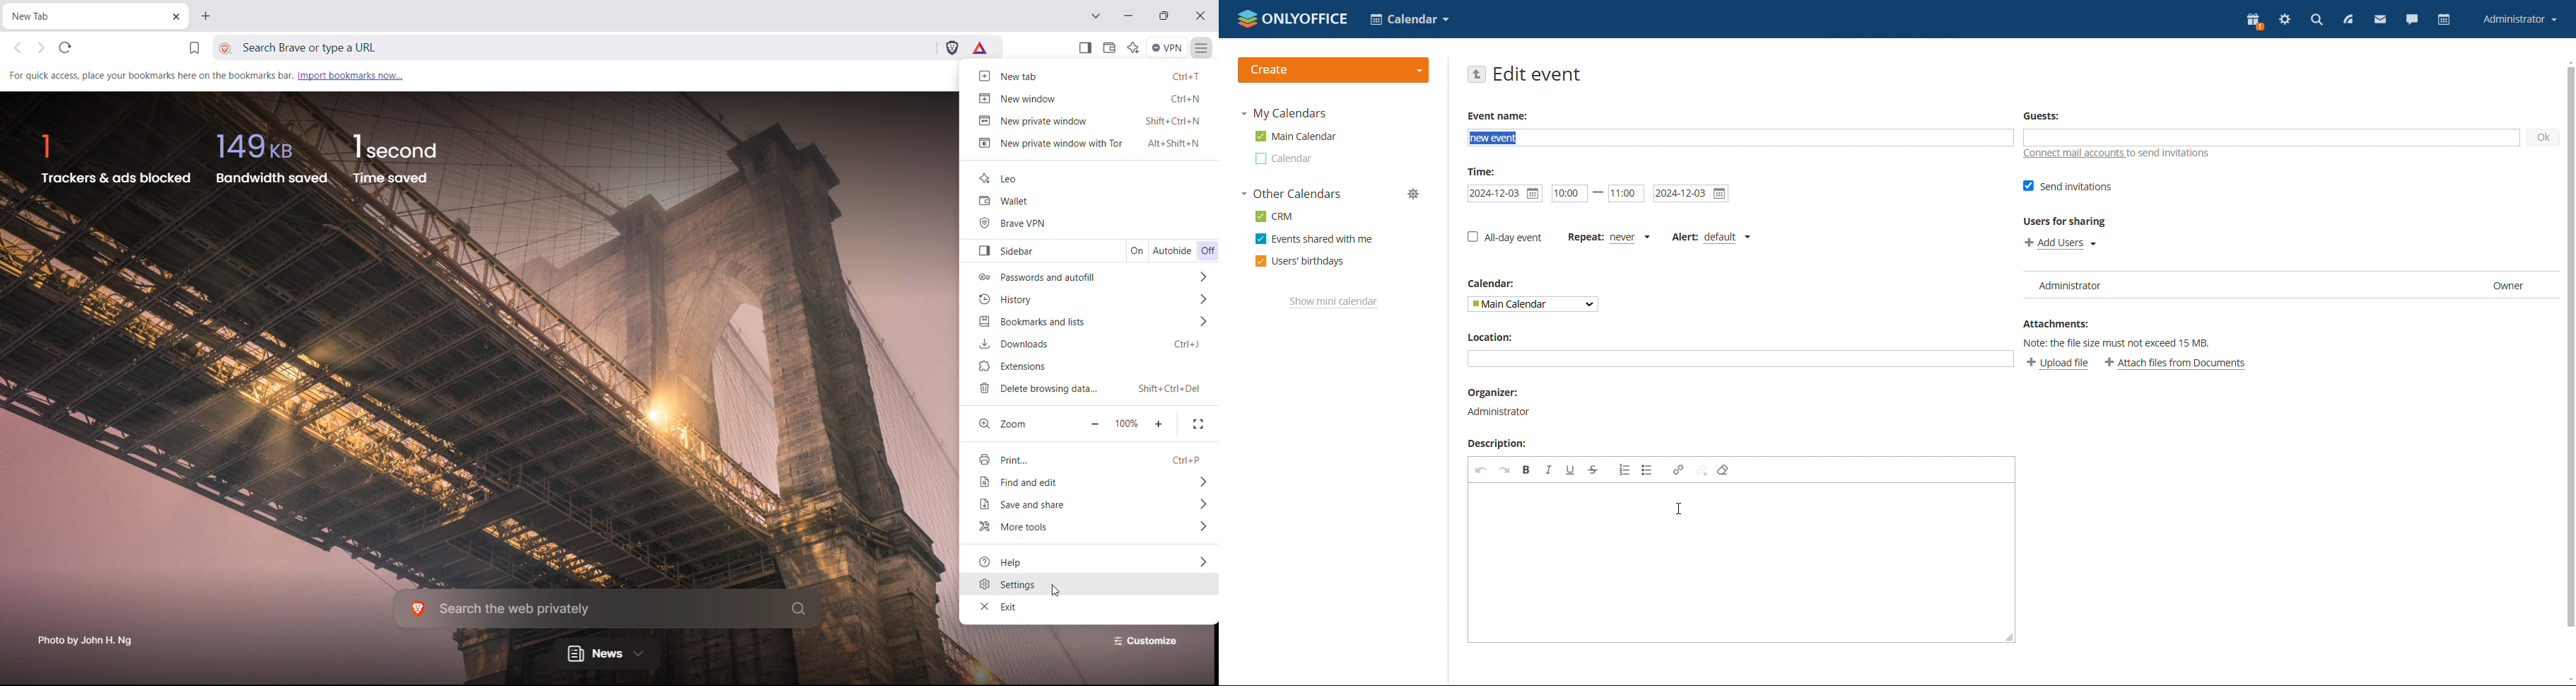 The width and height of the screenshot is (2576, 700). Describe the element at coordinates (2008, 636) in the screenshot. I see `resize` at that location.